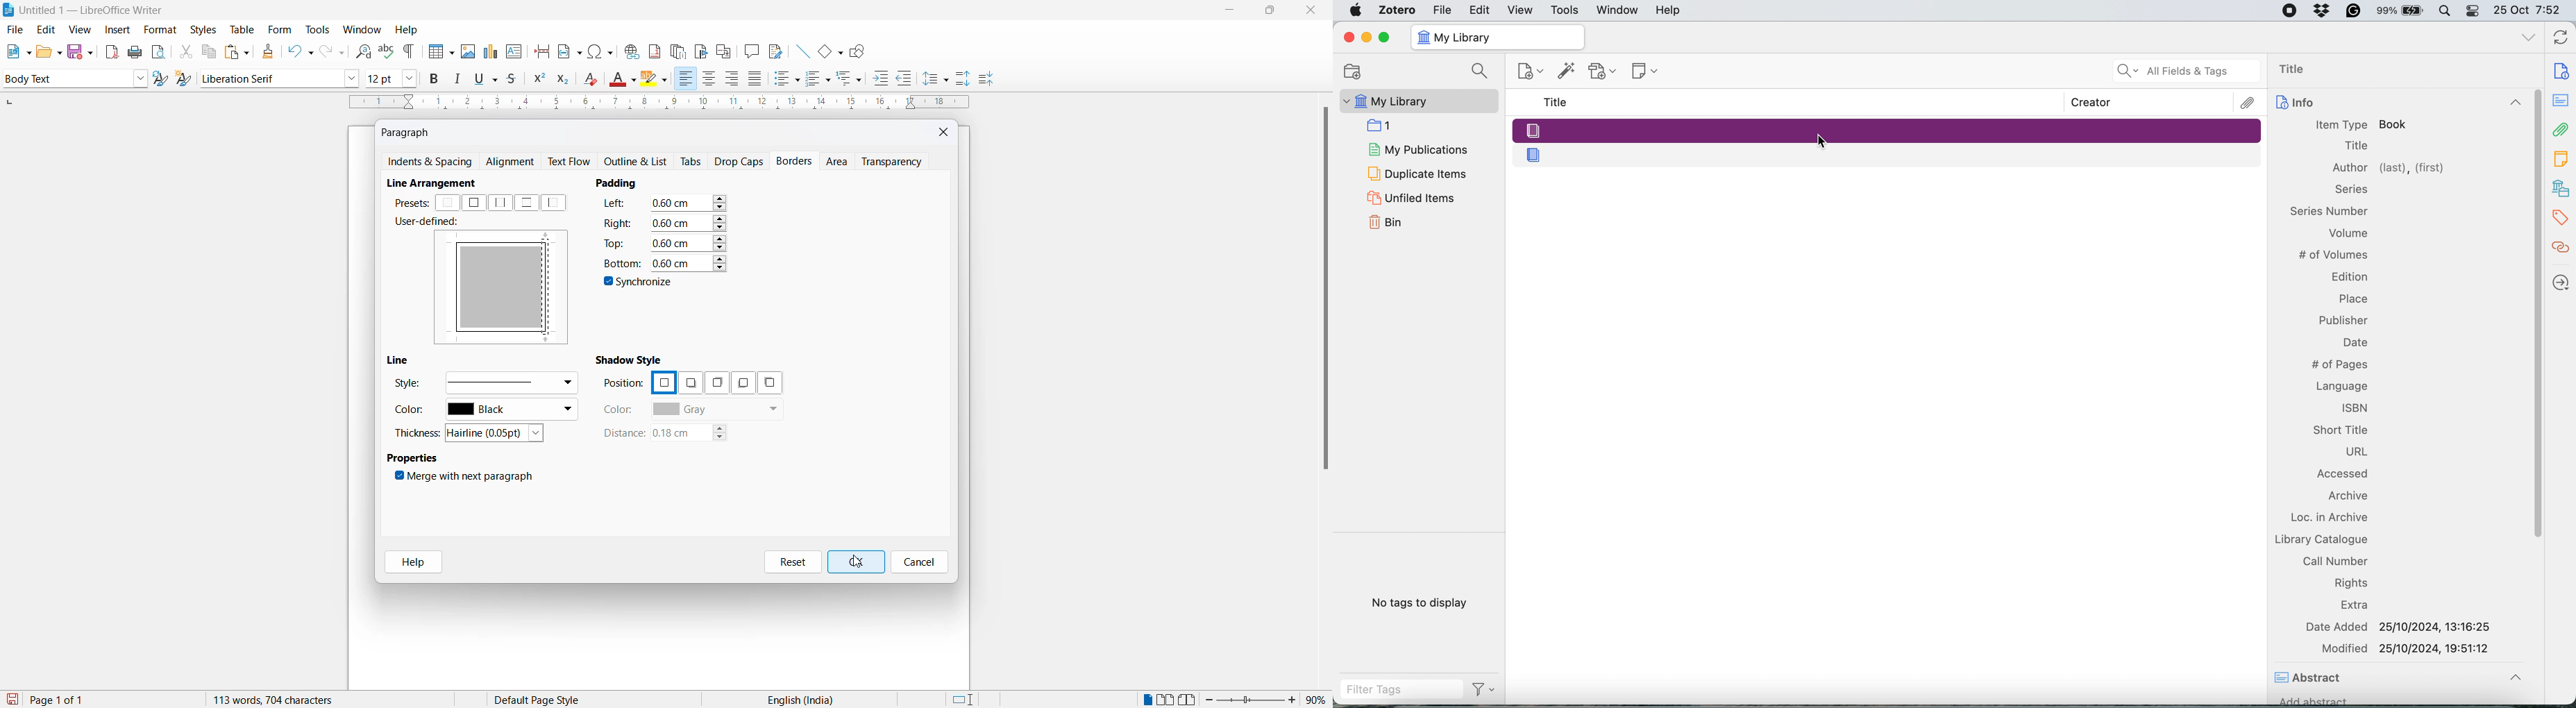 The image size is (2576, 728). What do you see at coordinates (185, 51) in the screenshot?
I see `cut` at bounding box center [185, 51].